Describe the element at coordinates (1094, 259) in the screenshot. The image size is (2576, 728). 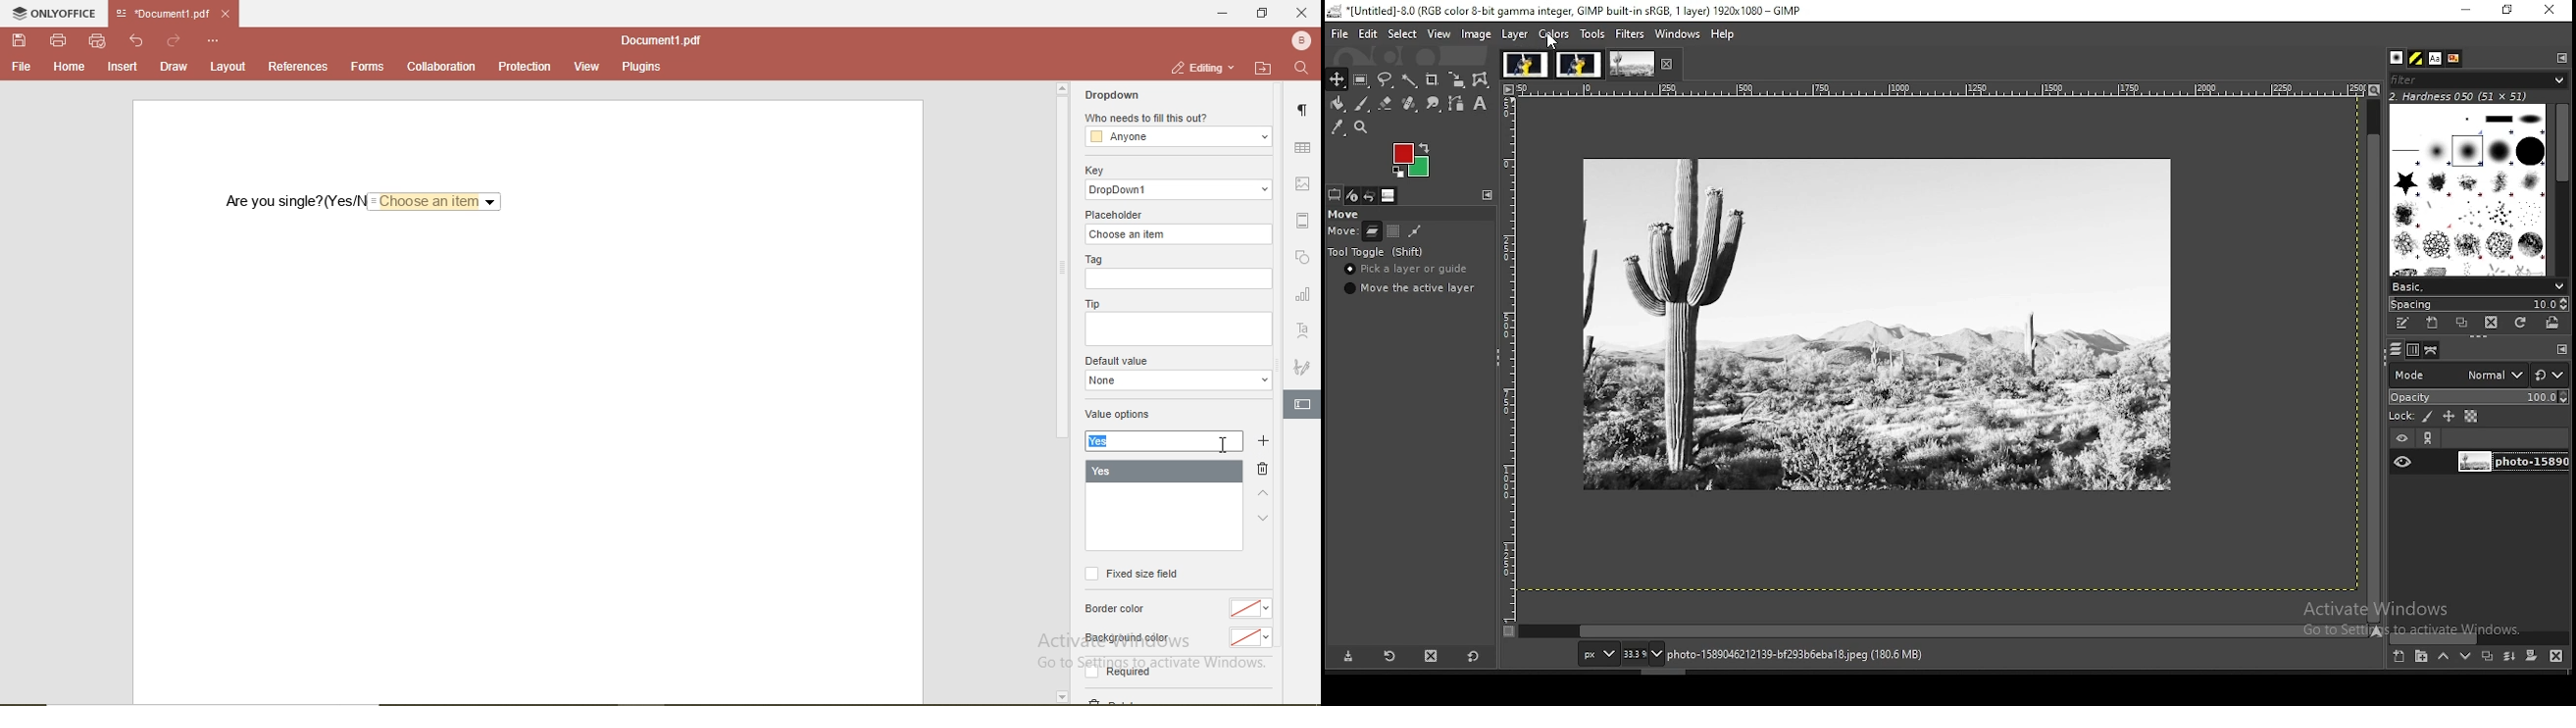
I see `tag` at that location.